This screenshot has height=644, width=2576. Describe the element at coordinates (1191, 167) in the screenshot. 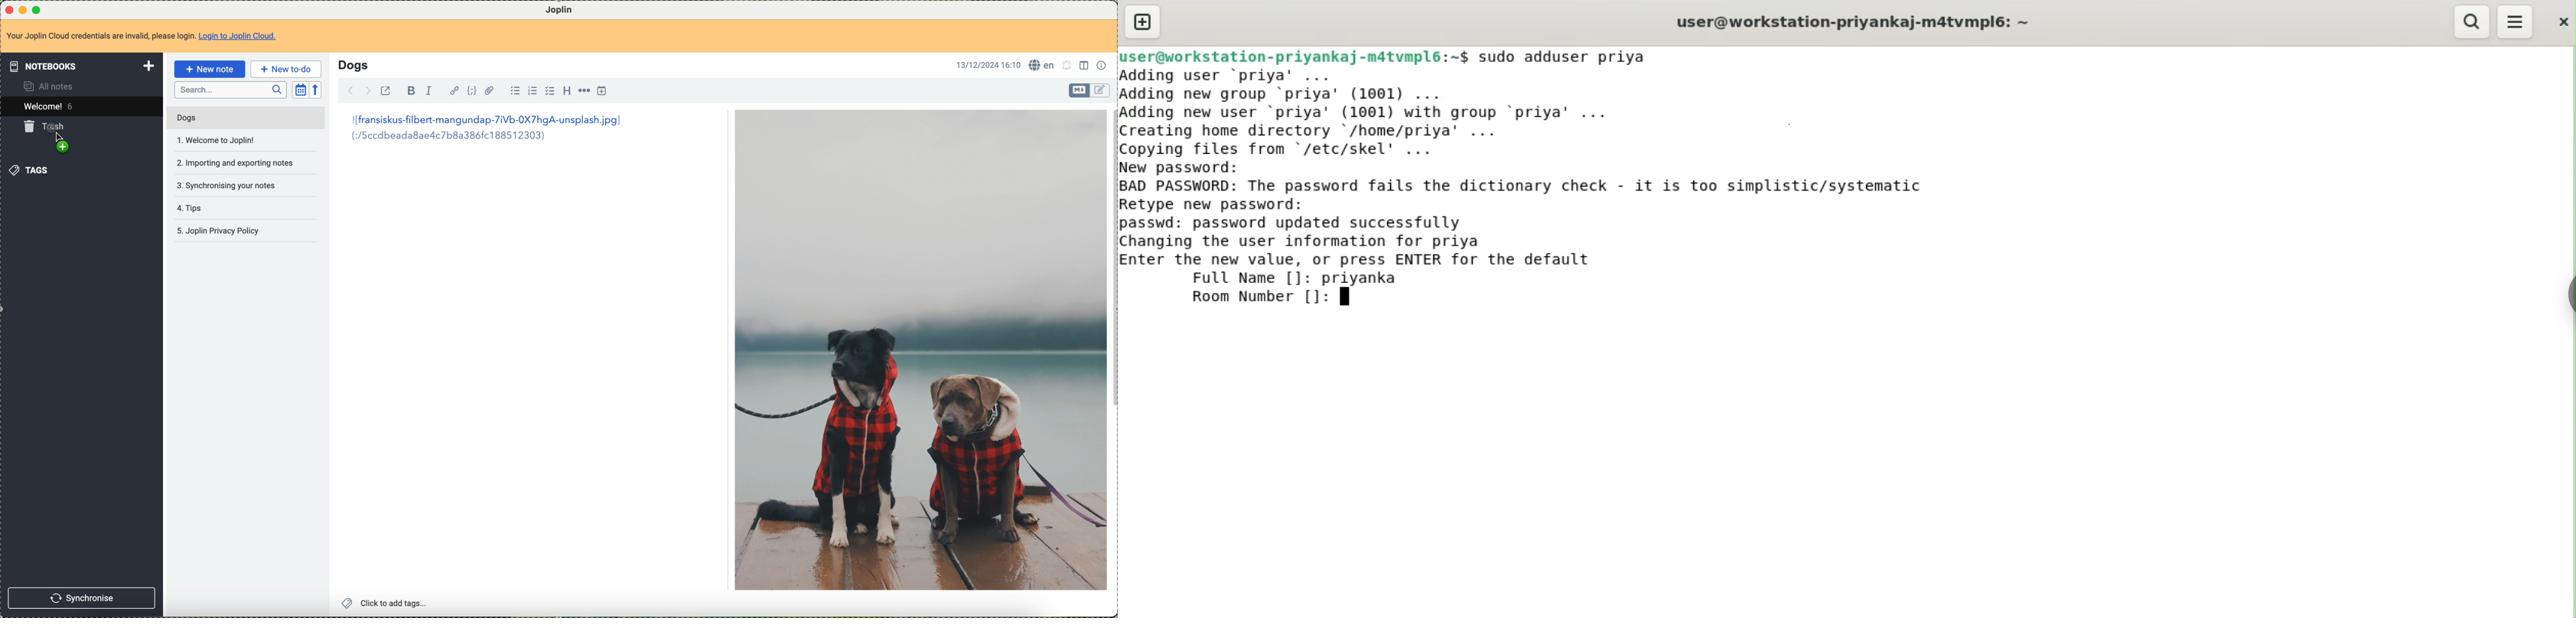

I see `new password` at that location.